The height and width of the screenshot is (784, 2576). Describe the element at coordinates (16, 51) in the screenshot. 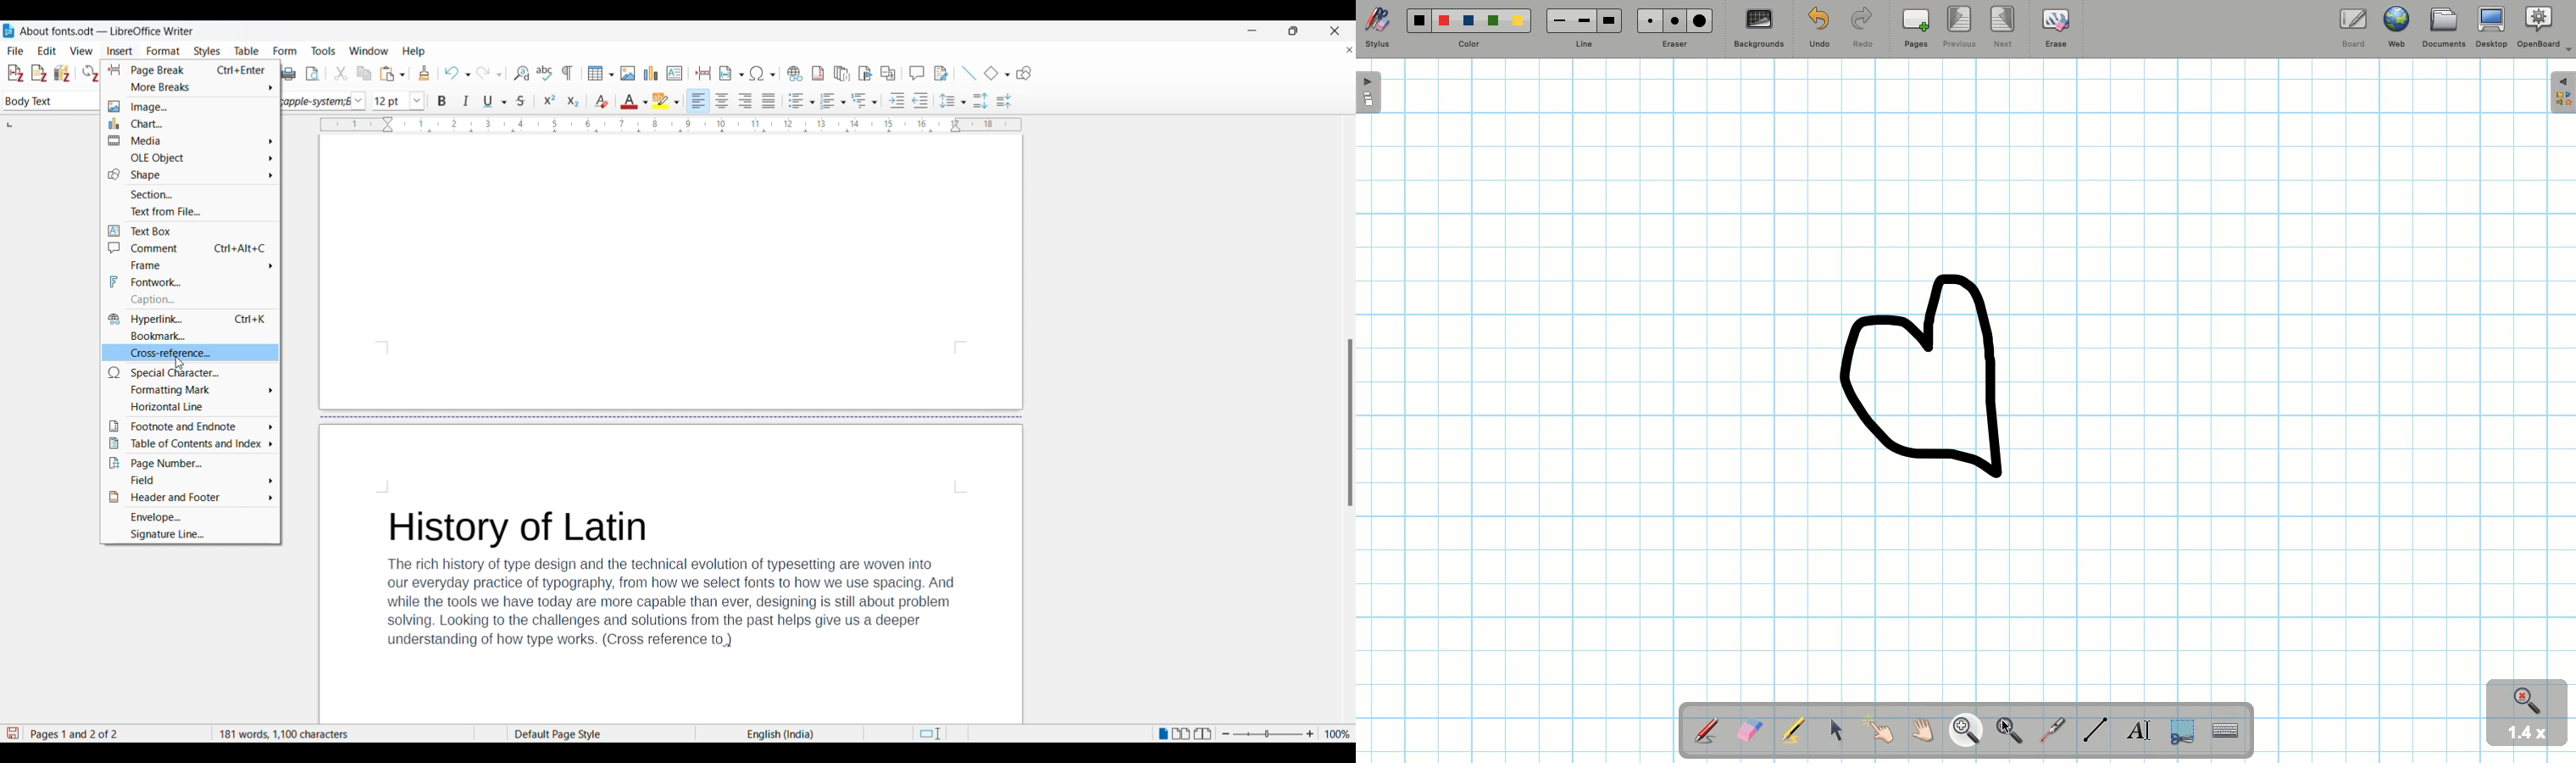

I see `File menu` at that location.